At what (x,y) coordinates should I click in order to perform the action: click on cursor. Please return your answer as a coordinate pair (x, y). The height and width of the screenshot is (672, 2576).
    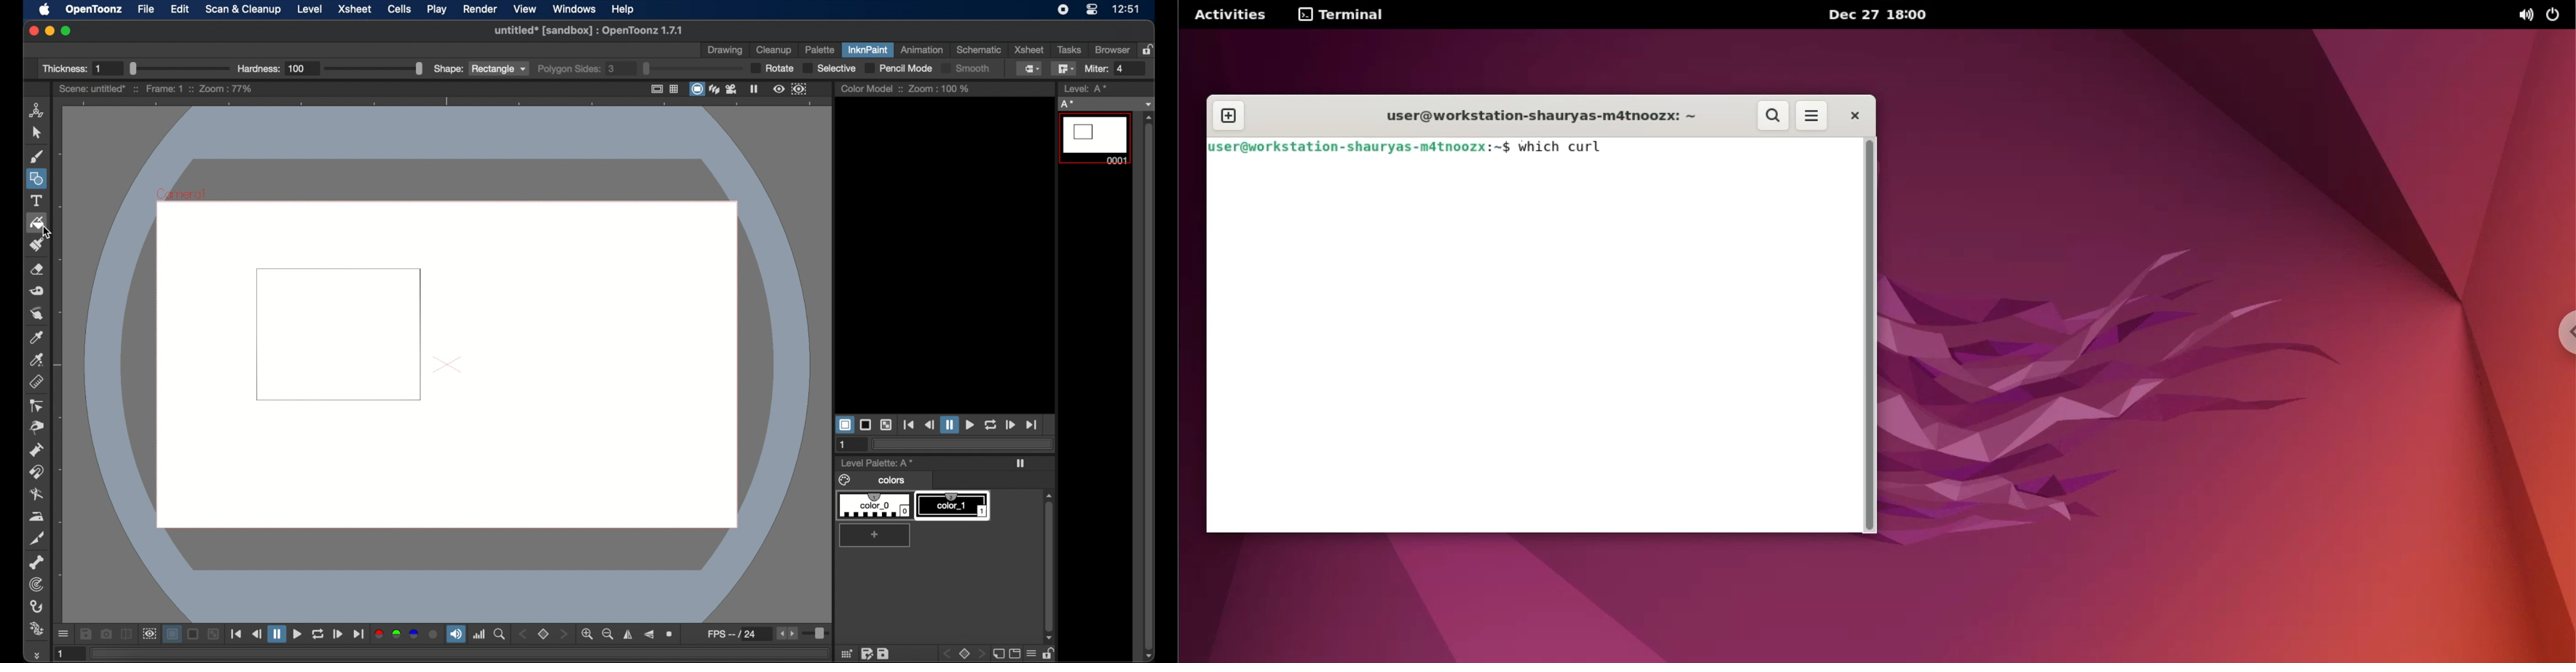
    Looking at the image, I should click on (421, 400).